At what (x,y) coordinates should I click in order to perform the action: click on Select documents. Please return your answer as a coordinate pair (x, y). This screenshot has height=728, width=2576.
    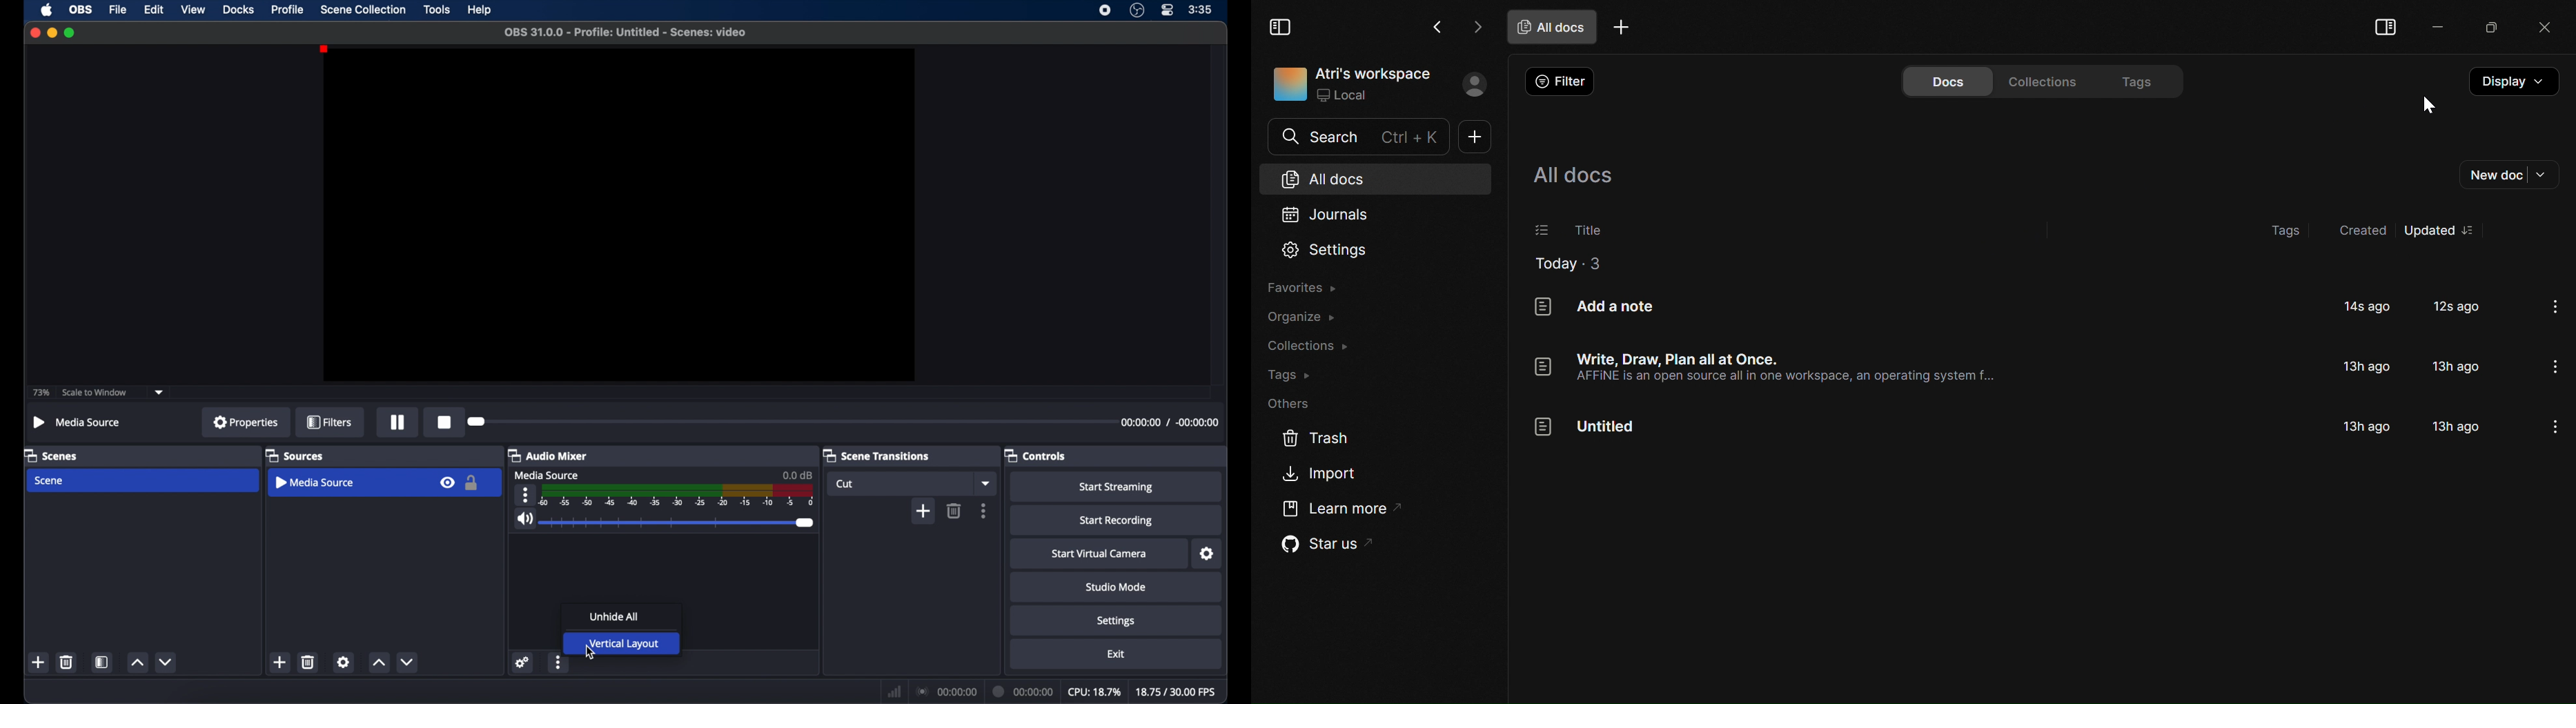
    Looking at the image, I should click on (1540, 231).